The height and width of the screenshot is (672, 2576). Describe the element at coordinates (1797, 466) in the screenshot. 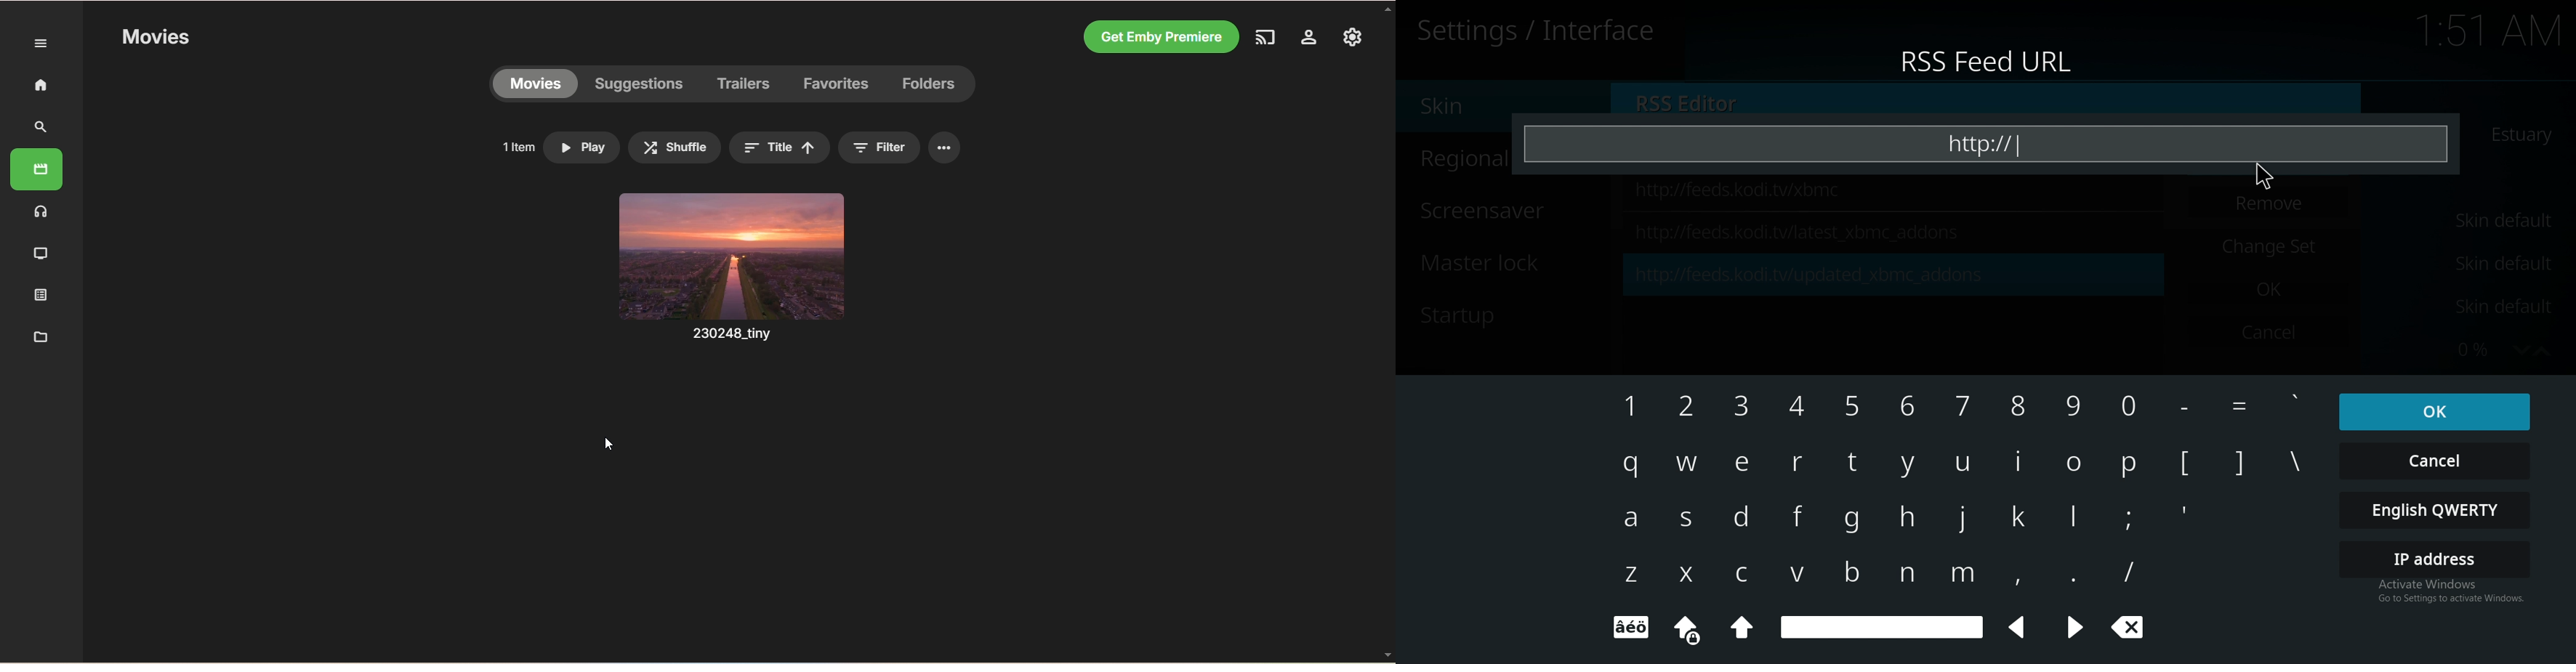

I see `r` at that location.